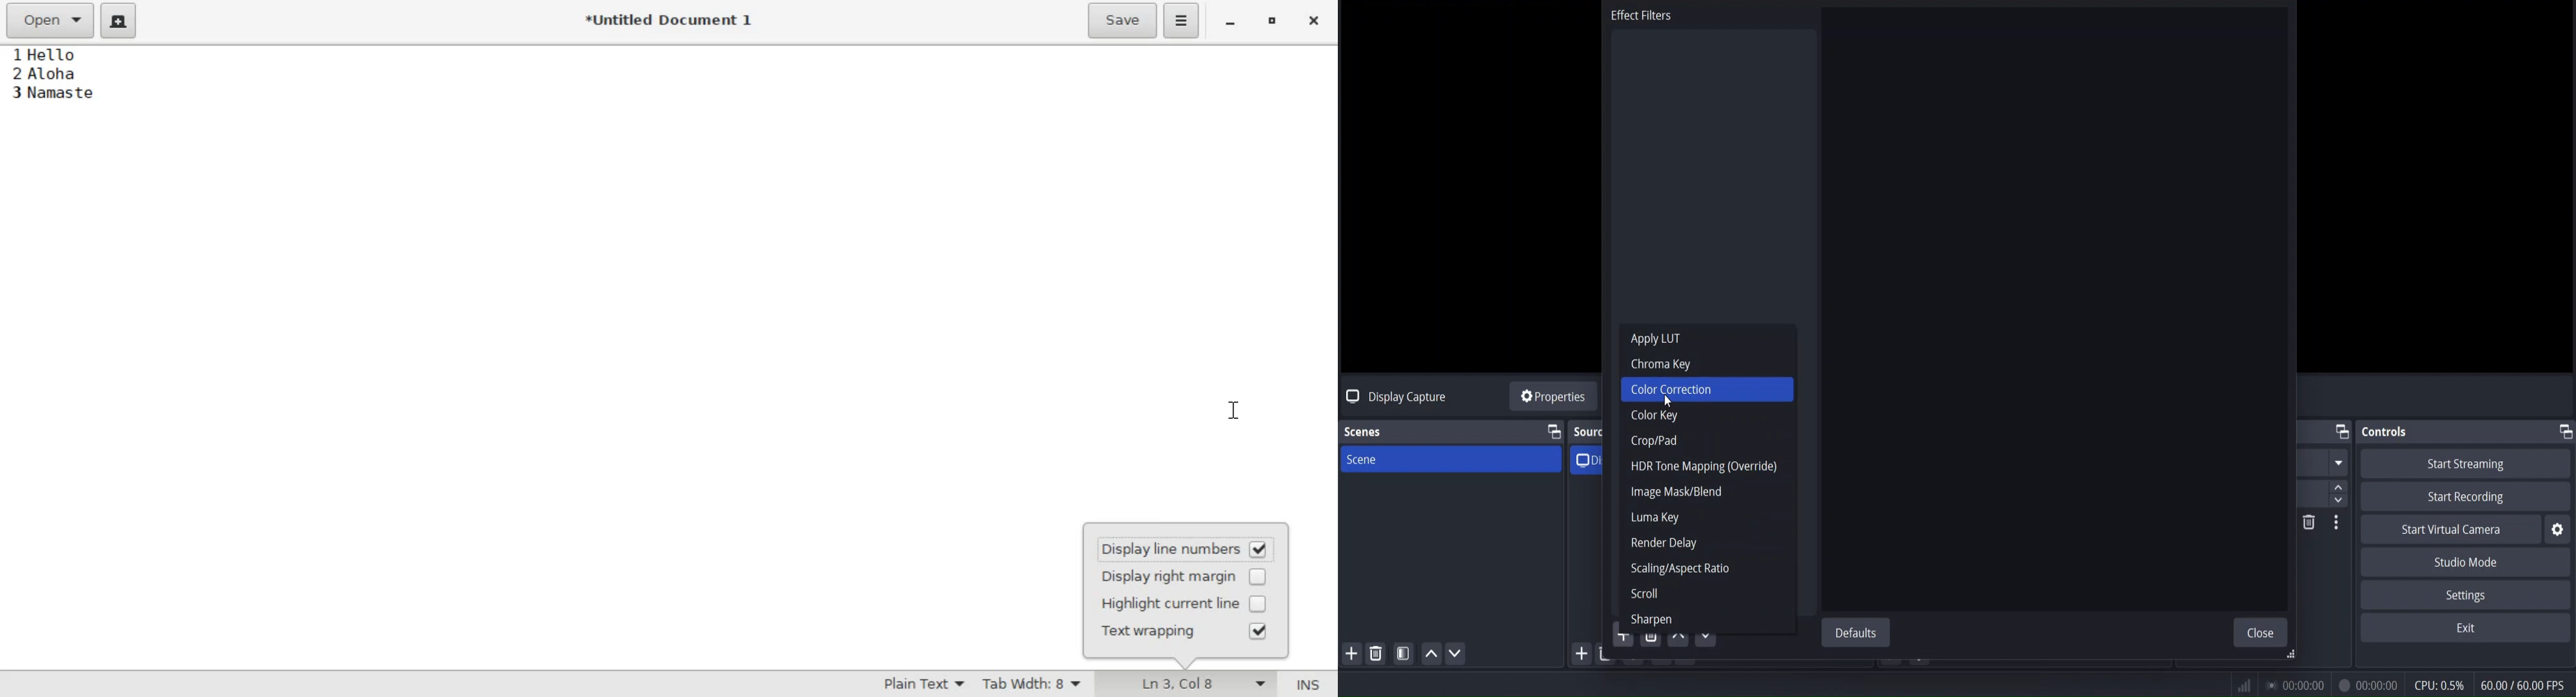 The width and height of the screenshot is (2576, 700). I want to click on defaults, so click(1858, 633).